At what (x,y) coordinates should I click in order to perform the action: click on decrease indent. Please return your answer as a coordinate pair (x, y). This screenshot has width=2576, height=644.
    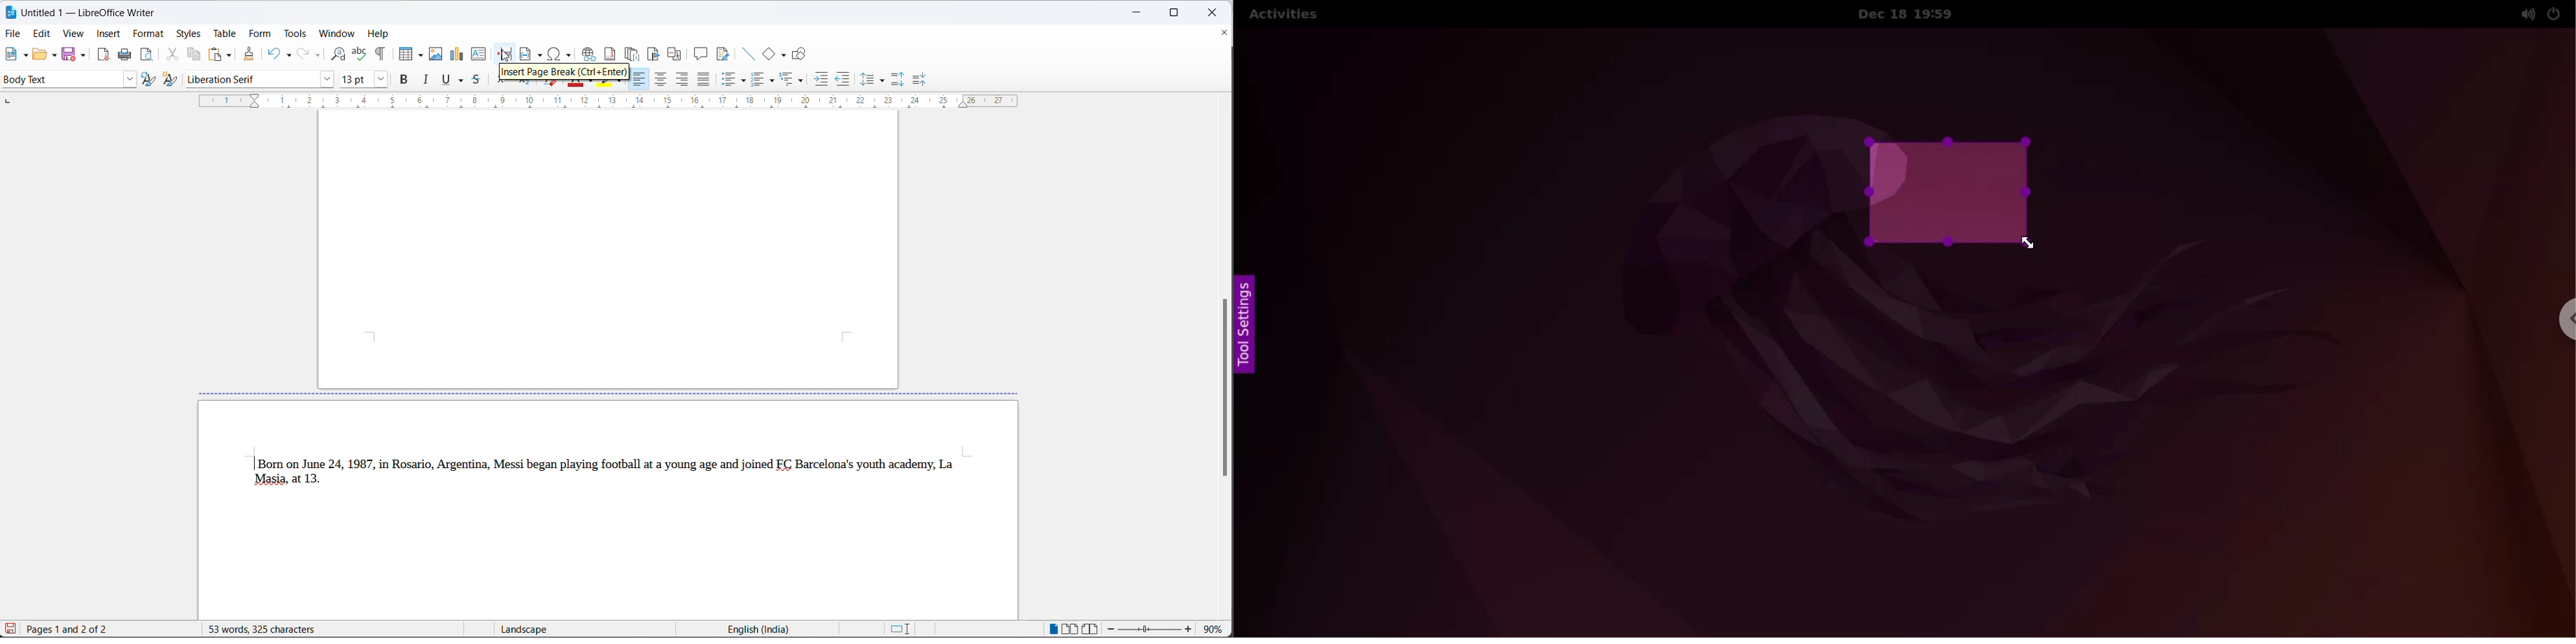
    Looking at the image, I should click on (842, 79).